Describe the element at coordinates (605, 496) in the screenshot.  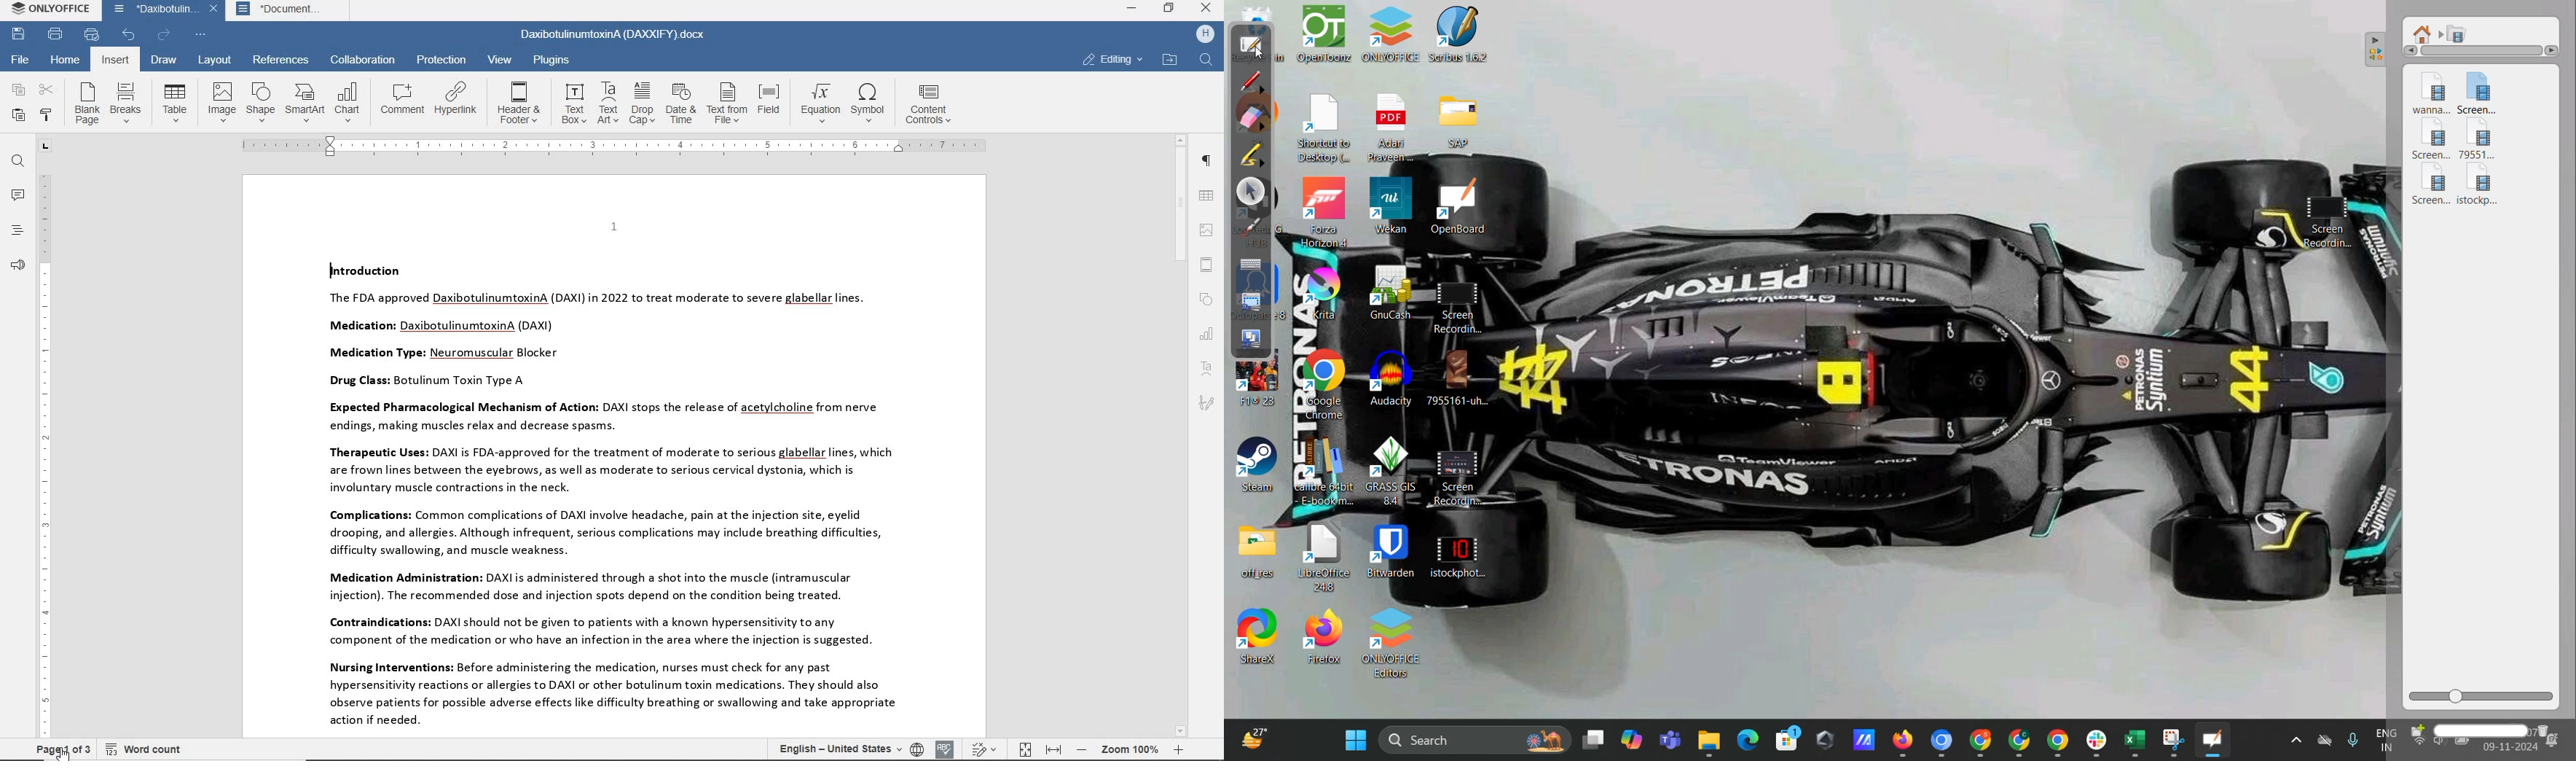
I see `Introduction

The FDA approved DaxibotulinumtoxinA (DAXI) in 2022 to treat moderate to severe glabellar lines.
Medication: DaxibotulinumtoxinA (DAXI)

Medication Type: Neuromuscular Blocker

Drug Class: Botulinum Toxin Type A

Expected Pharmacological Mechanism of Action: DAXI stops the release of acetylcholine from nerve
endings, making muscles relax and decrease spasms.

Therapeutic Uses: DAXI is FDA-approved for the treatment of moderate to serious glabellar lines, which
are frown lines between the eyebrows, as well as moderate to serious cervical dystonia, which is
involuntary muscle contractions in the neck.

Complications: Common complications of DAXI involve headache, pain at the injection site, eyelid
drooping, and allergies. Although infrequent, serious complications may include breathing difficulties,
difficulty swallowing, and muscle weakness.

Medication Administration: DAXI is administered through a shot into the muscle (intramuscular
injection). The recommended dose and injection spots depend on the condition being treated.
Contraindications: DAXI should not be given to patients with a known hypersensitivity to any
component of the medication or who have an infection in the area where the injection is suggested.
Nursing Interventions: Before administering the medication, nurses must check for any past
hypersensitivity reactions or allergies to DAXI or other botulinum toxin medications. They should also
observe patients for possible adverse effects like difficulty breathing or swallowing and take appropriate
action if needed.` at that location.